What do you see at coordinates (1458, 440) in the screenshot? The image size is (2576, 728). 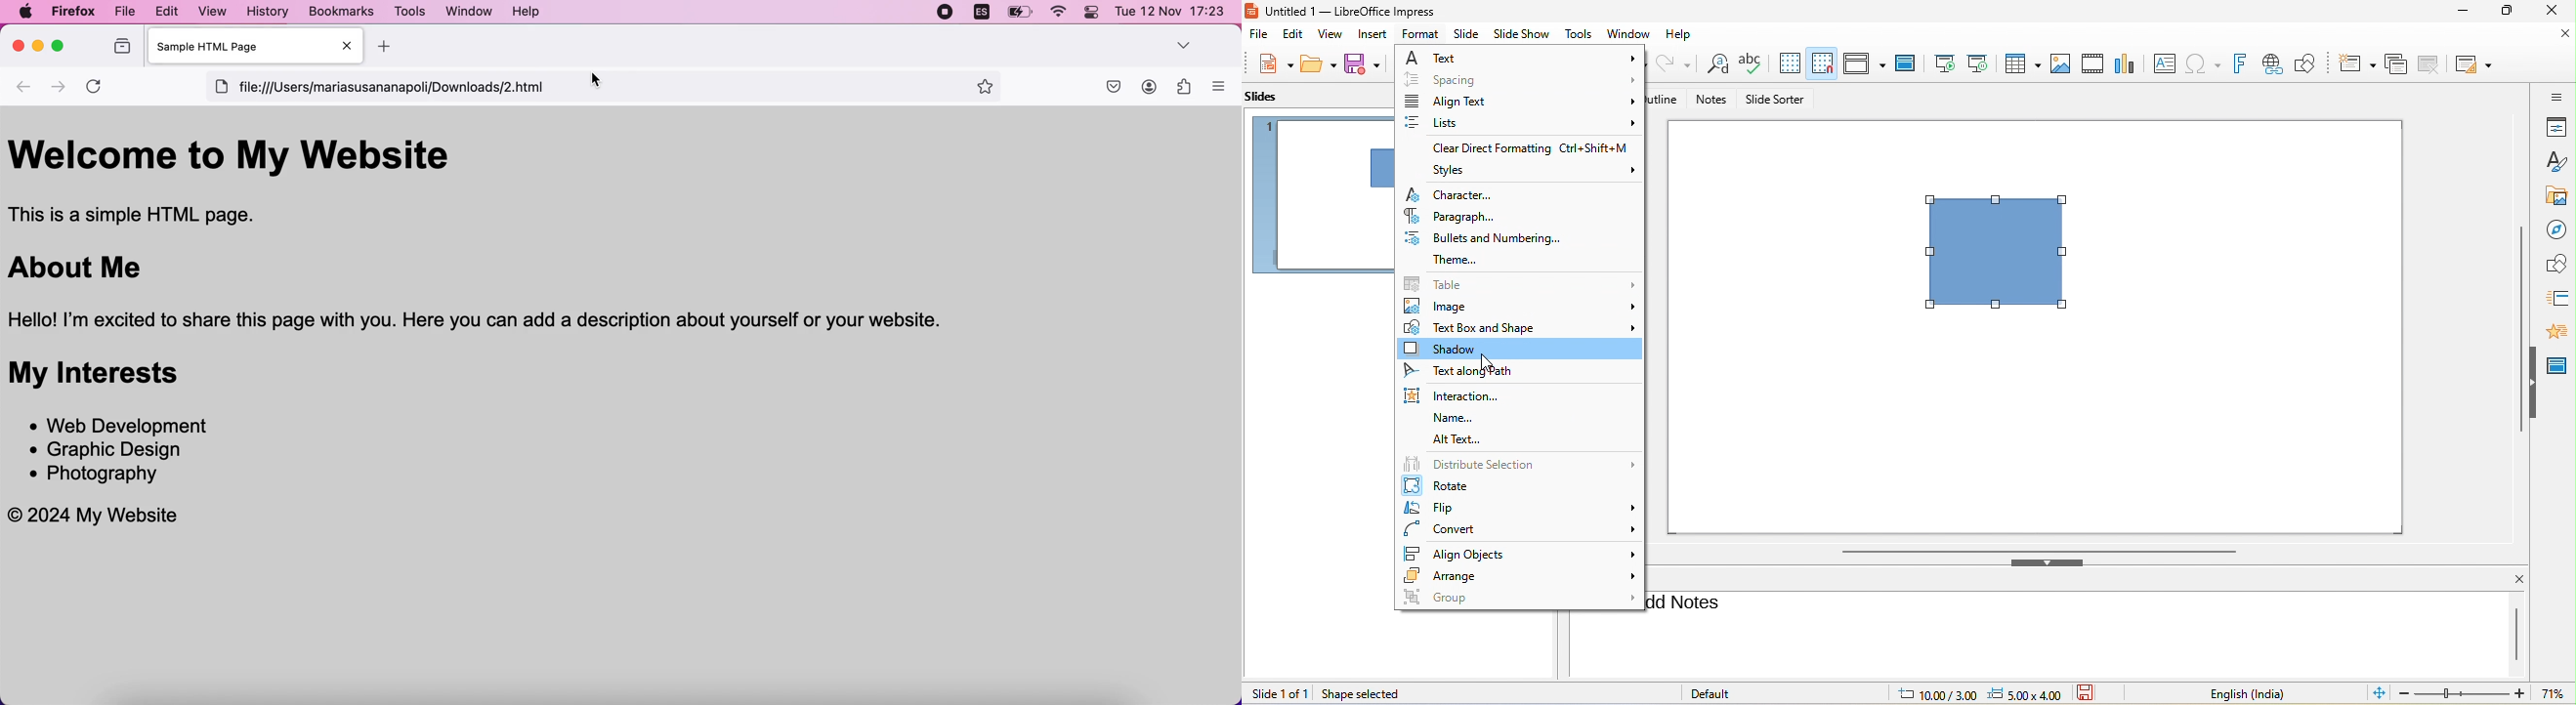 I see `alt text` at bounding box center [1458, 440].